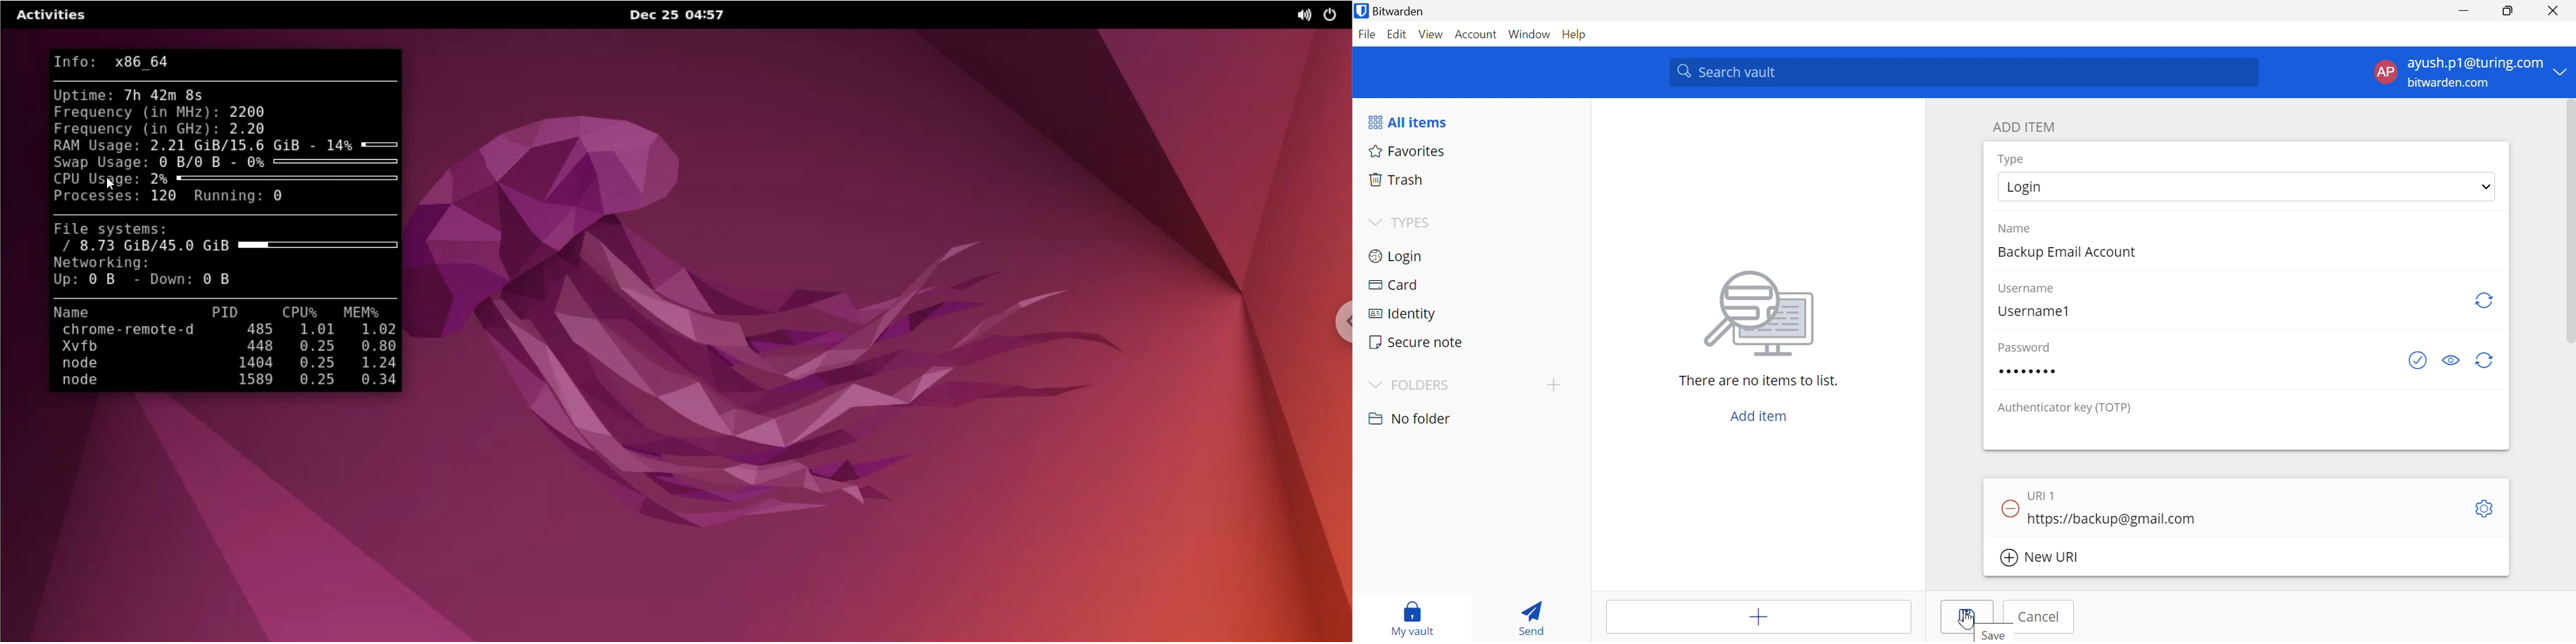  What do you see at coordinates (2507, 10) in the screenshot?
I see `Restore Down` at bounding box center [2507, 10].